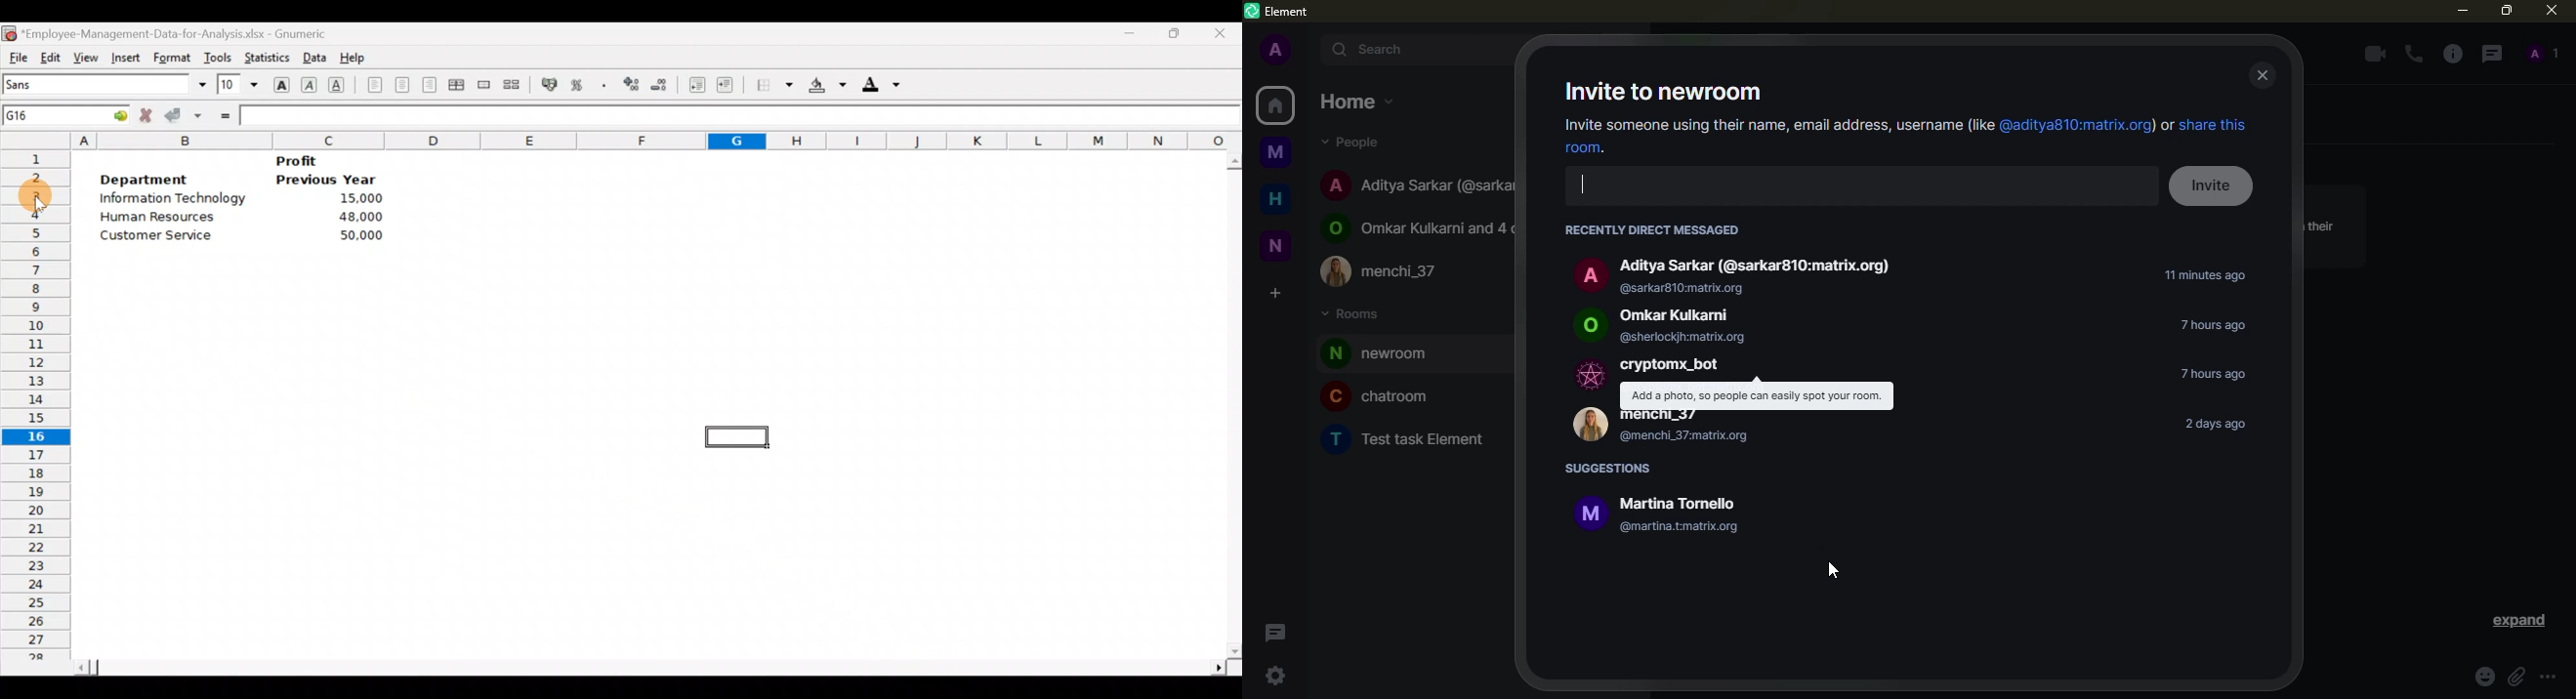 Image resolution: width=2576 pixels, height=700 pixels. What do you see at coordinates (2220, 424) in the screenshot?
I see `time` at bounding box center [2220, 424].